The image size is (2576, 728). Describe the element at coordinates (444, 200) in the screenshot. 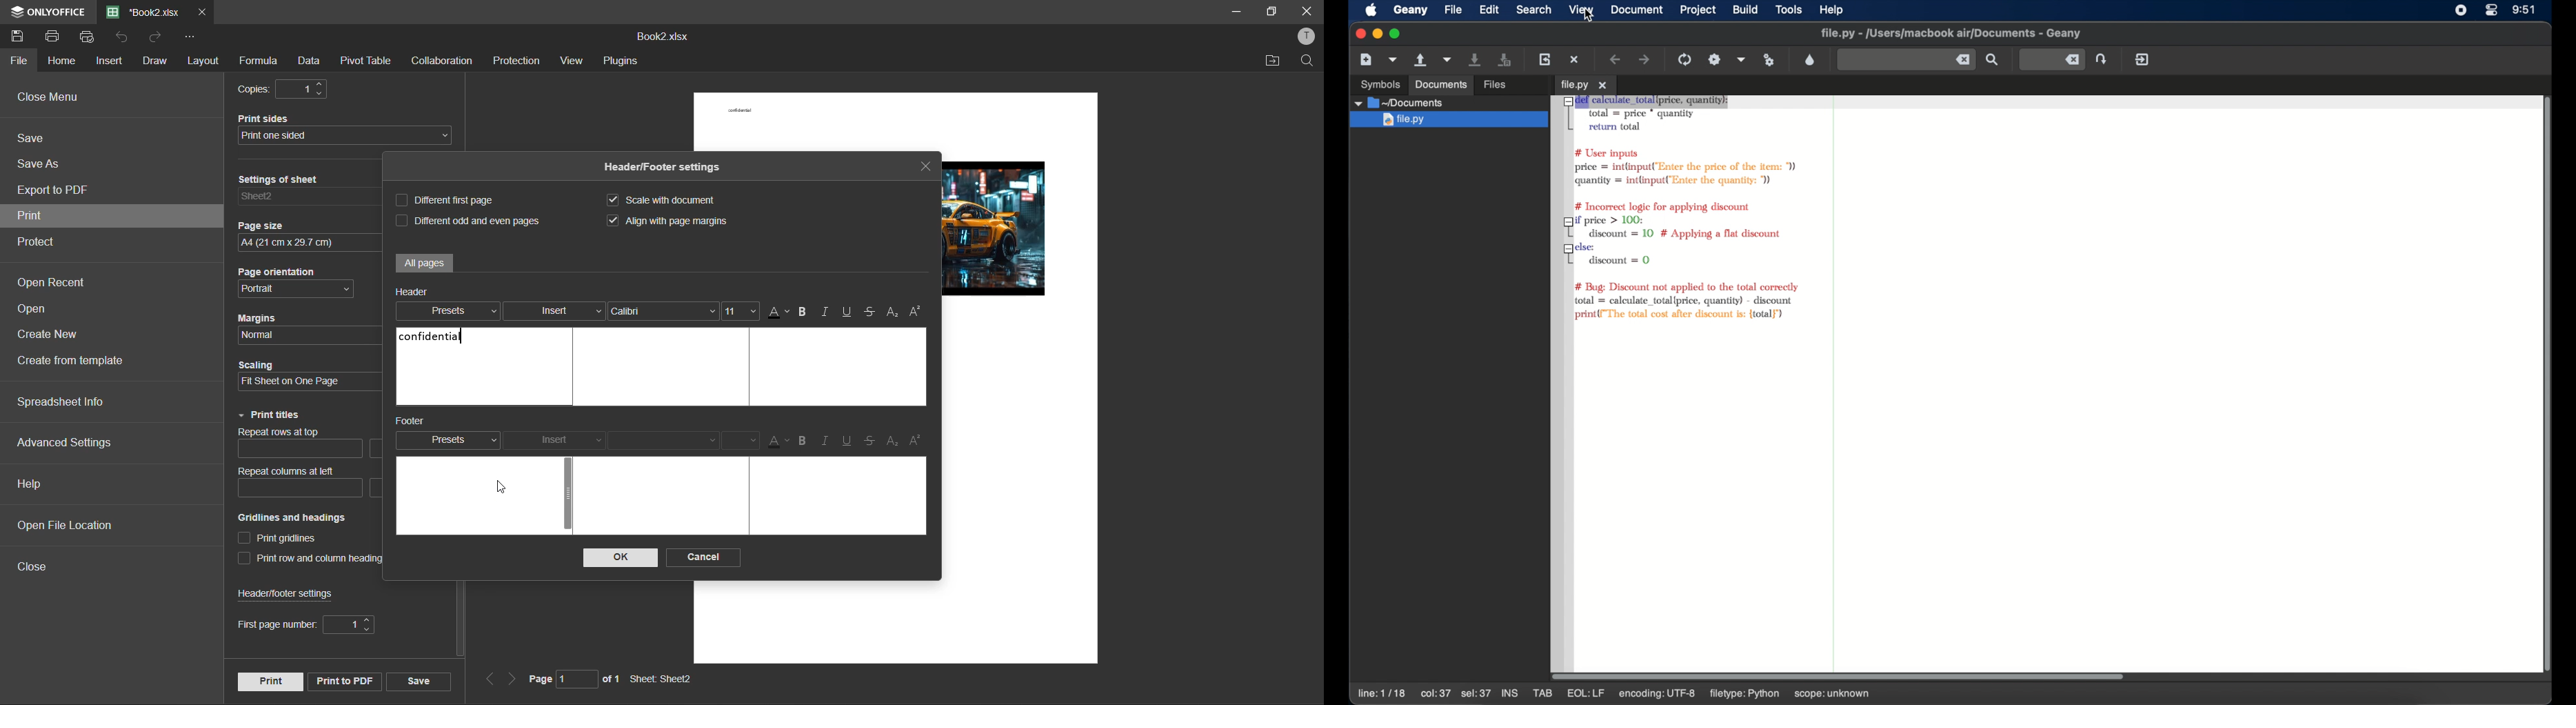

I see `different first page` at that location.